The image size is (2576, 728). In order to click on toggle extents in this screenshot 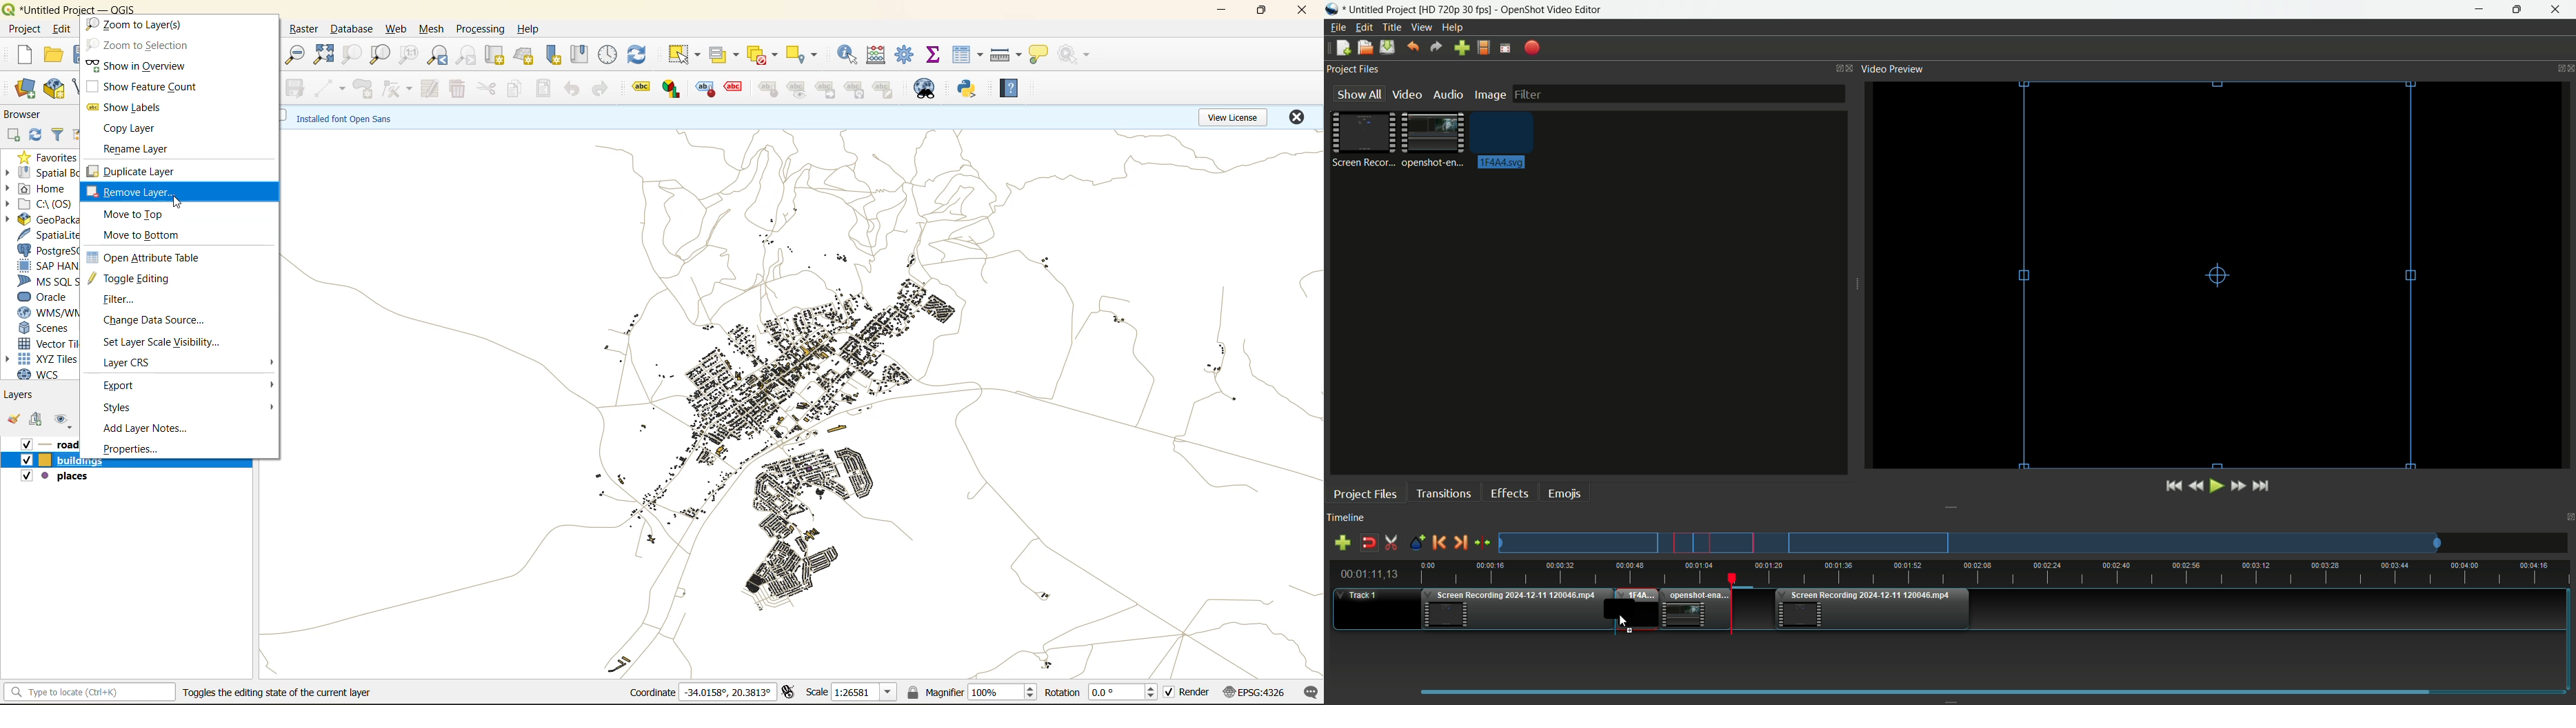, I will do `click(794, 692)`.